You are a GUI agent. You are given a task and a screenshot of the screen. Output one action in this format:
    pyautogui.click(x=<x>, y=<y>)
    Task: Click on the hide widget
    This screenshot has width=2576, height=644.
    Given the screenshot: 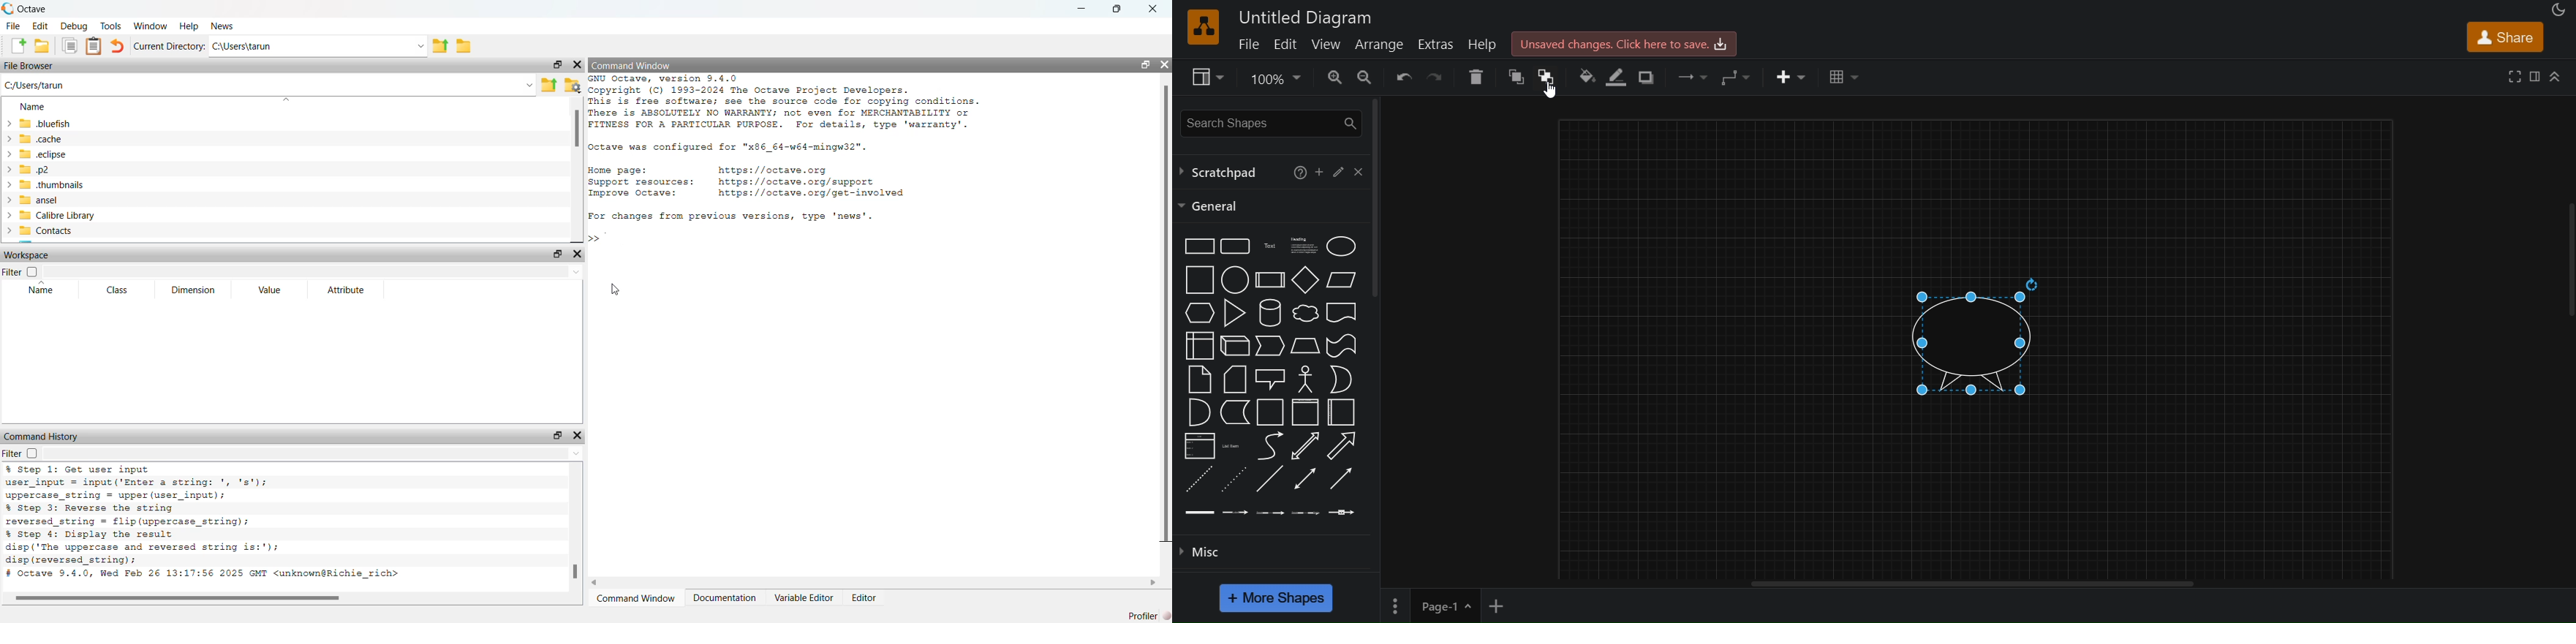 What is the action you would take?
    pyautogui.click(x=1165, y=64)
    